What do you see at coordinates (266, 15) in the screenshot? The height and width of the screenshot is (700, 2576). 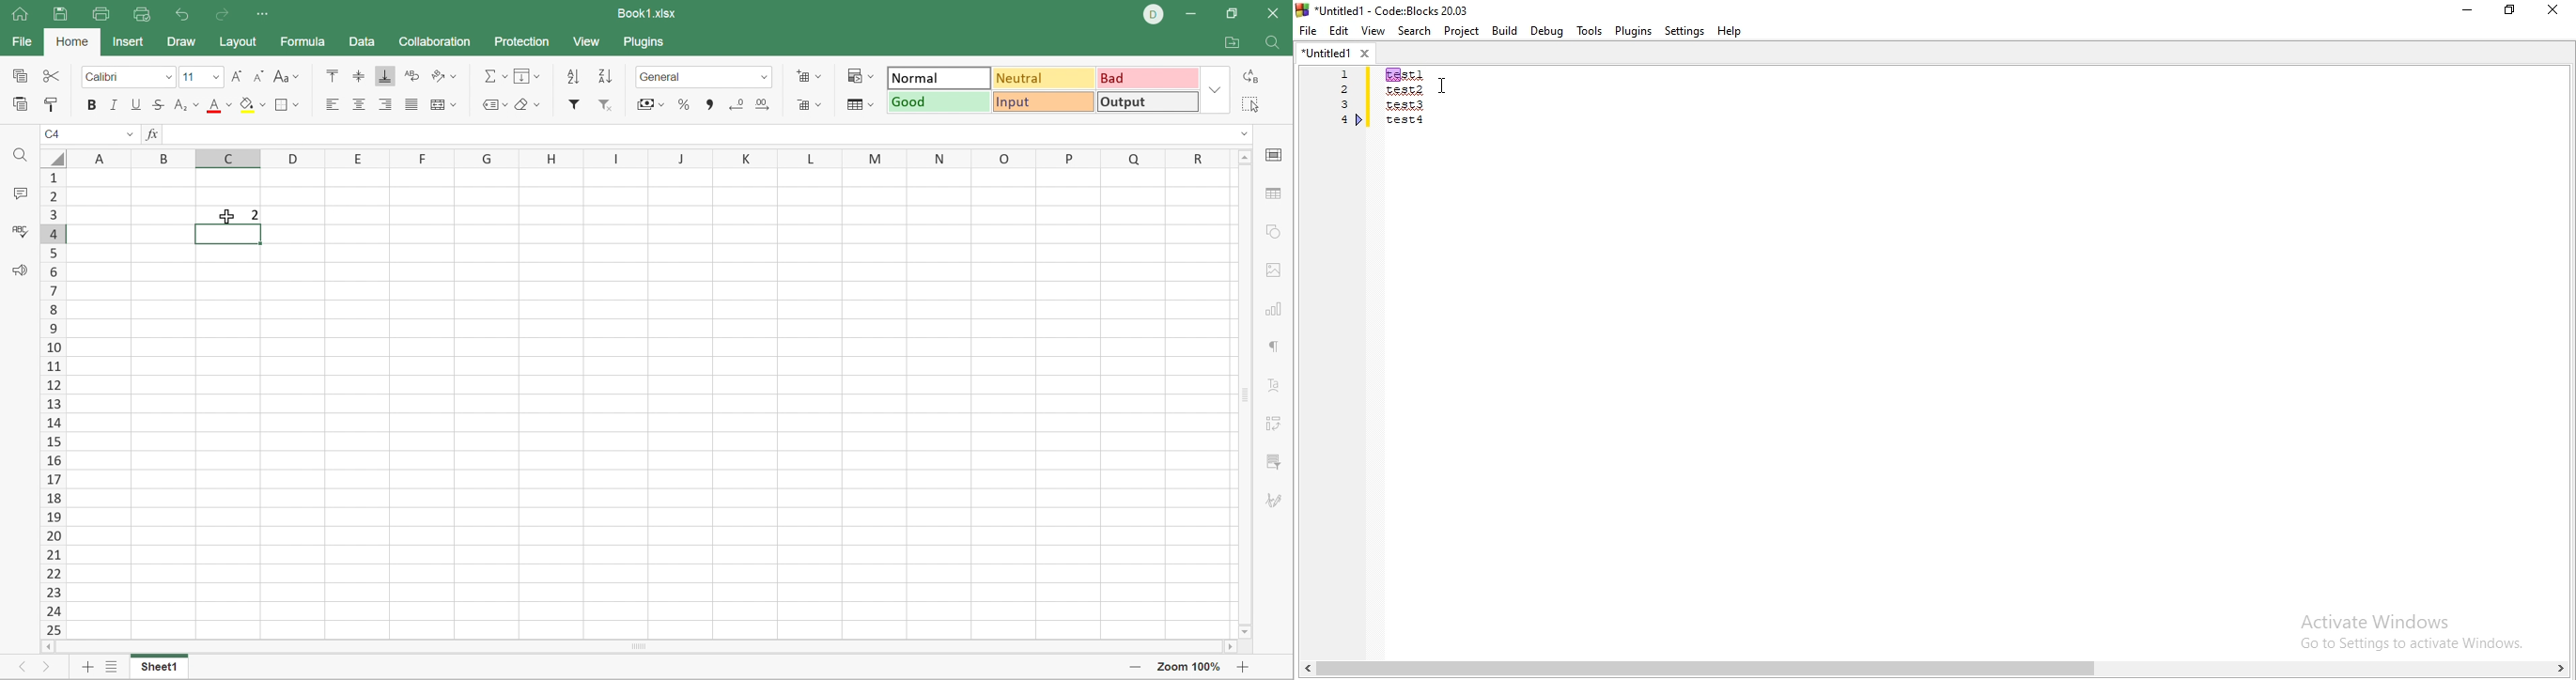 I see `Customize quick access toolbar` at bounding box center [266, 15].